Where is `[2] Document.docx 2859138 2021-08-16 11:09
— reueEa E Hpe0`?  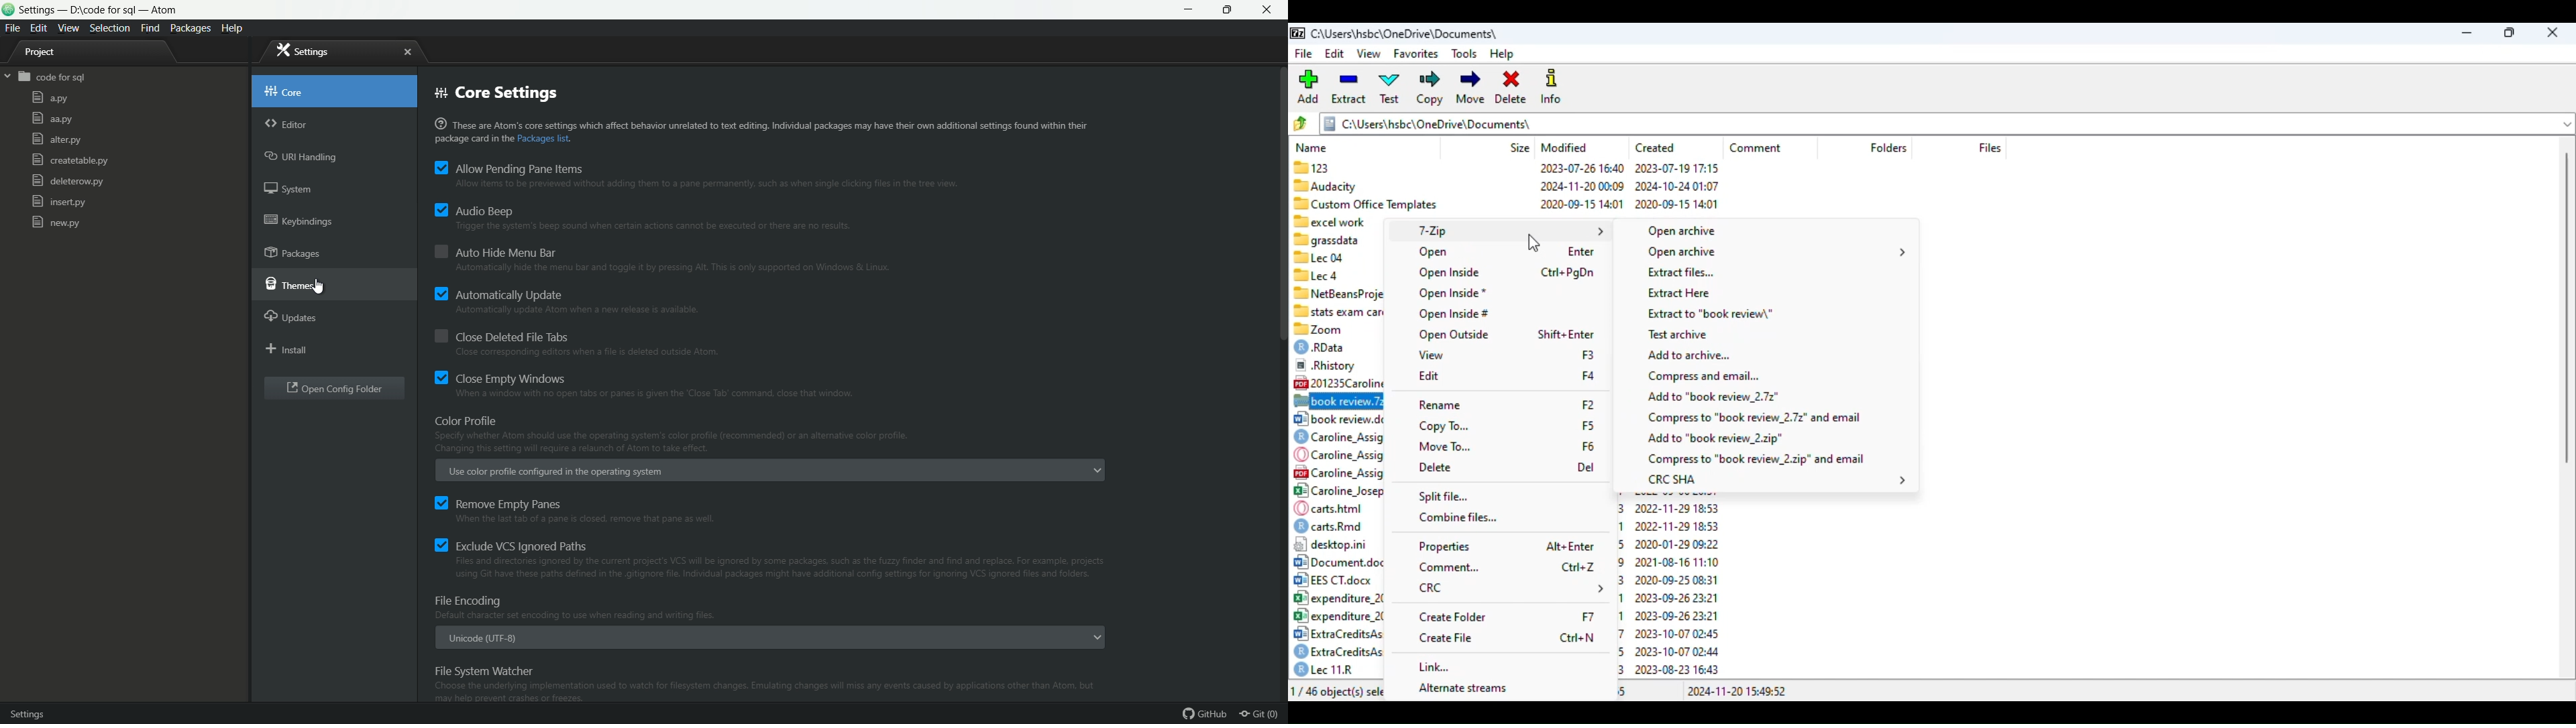 [2] Document.docx 2859138 2021-08-16 11:09
— reueEa E Hpe0 is located at coordinates (1339, 561).